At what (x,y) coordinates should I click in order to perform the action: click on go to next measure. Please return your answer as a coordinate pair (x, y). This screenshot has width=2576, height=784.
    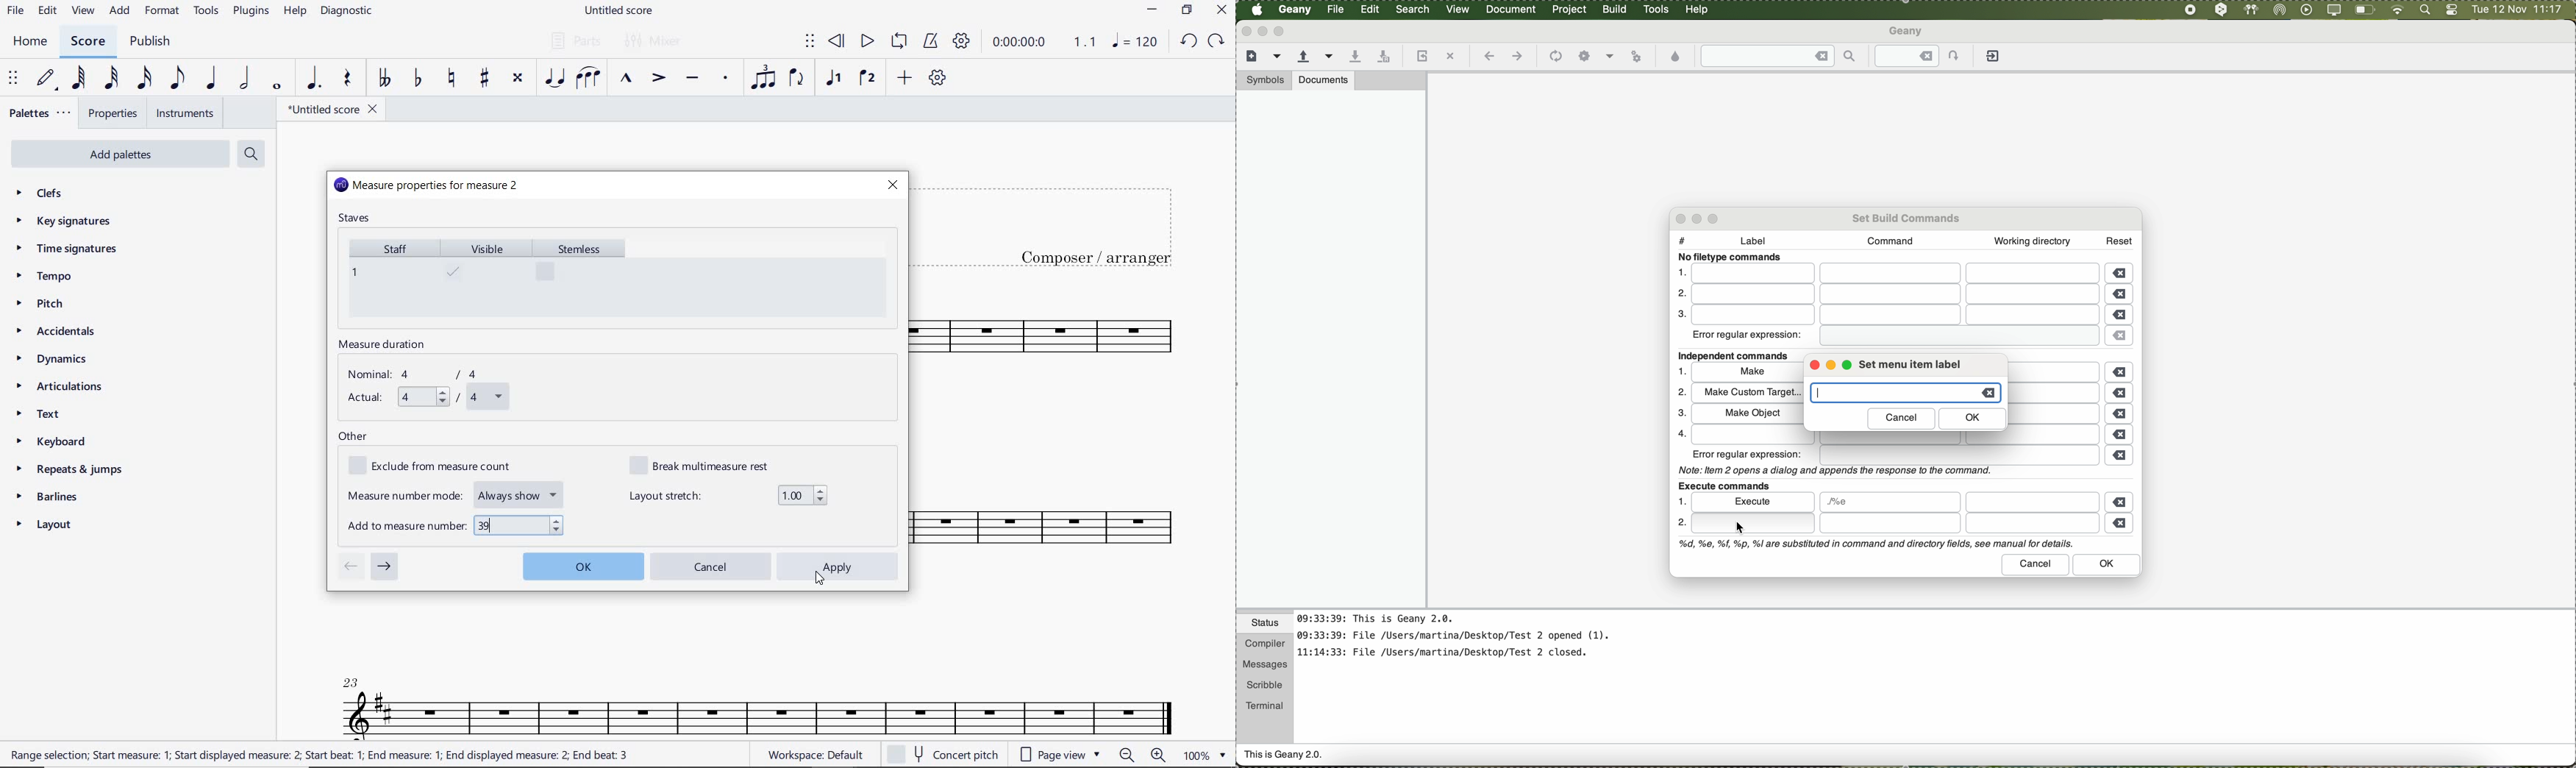
    Looking at the image, I should click on (385, 567).